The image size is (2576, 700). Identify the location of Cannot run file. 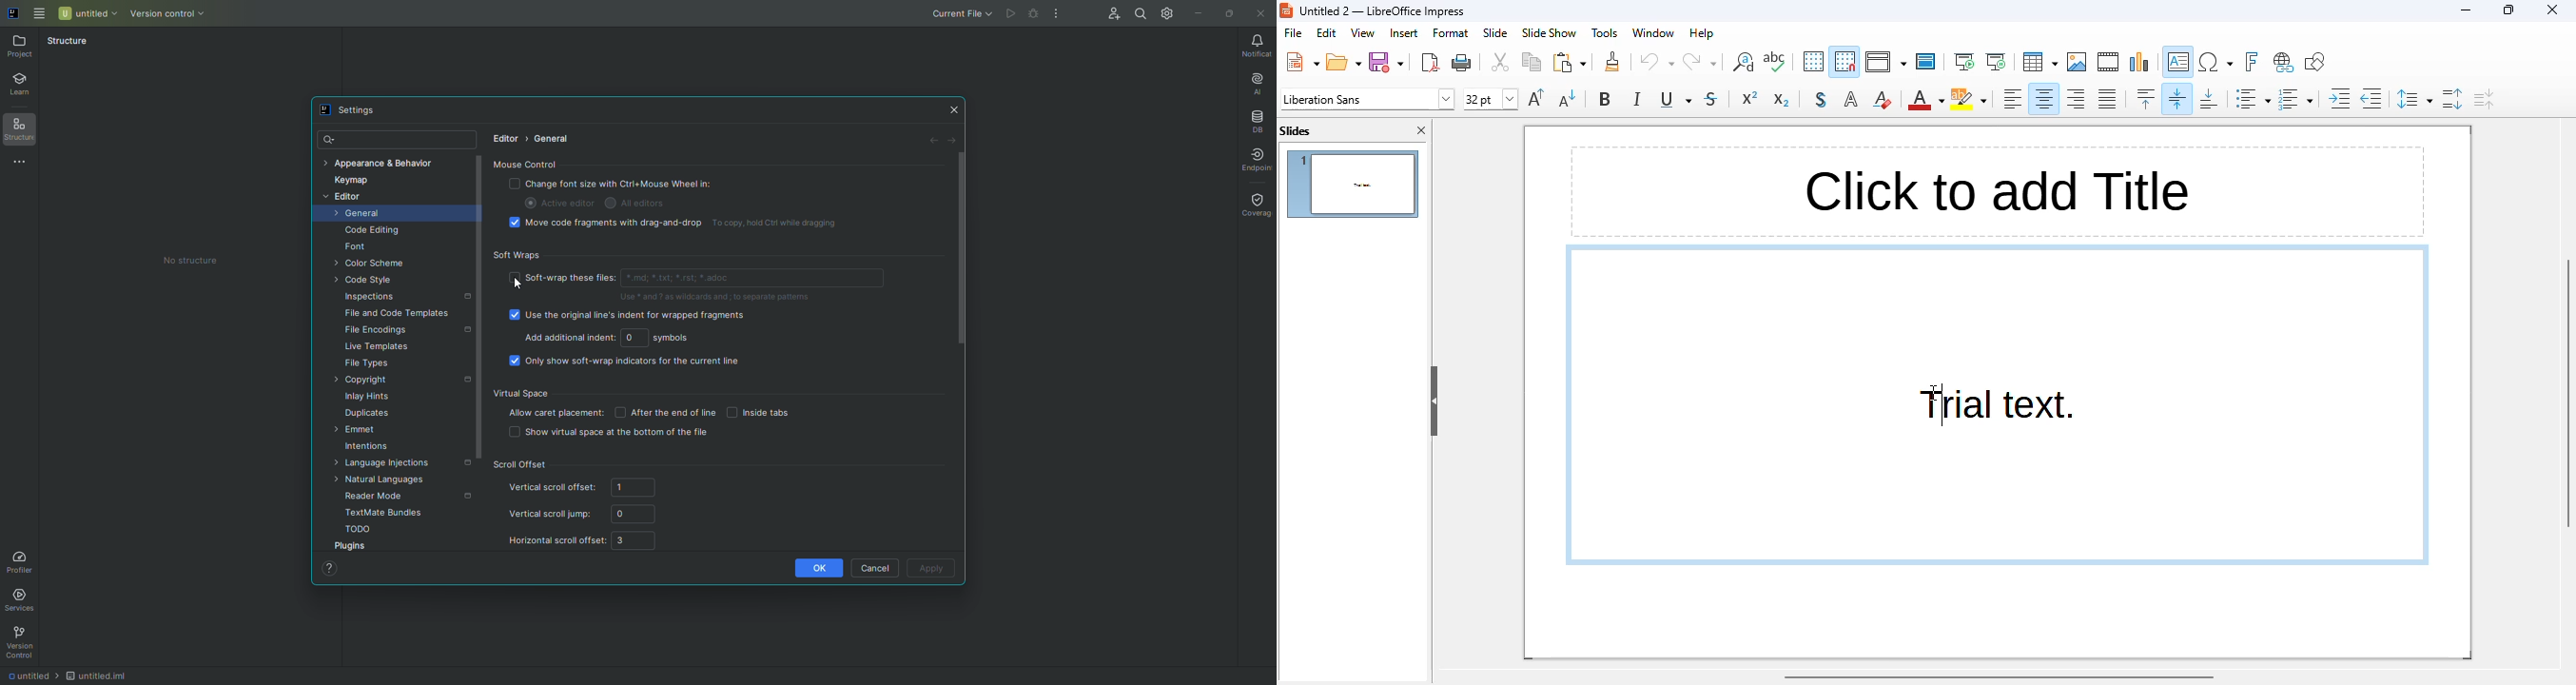
(1035, 11).